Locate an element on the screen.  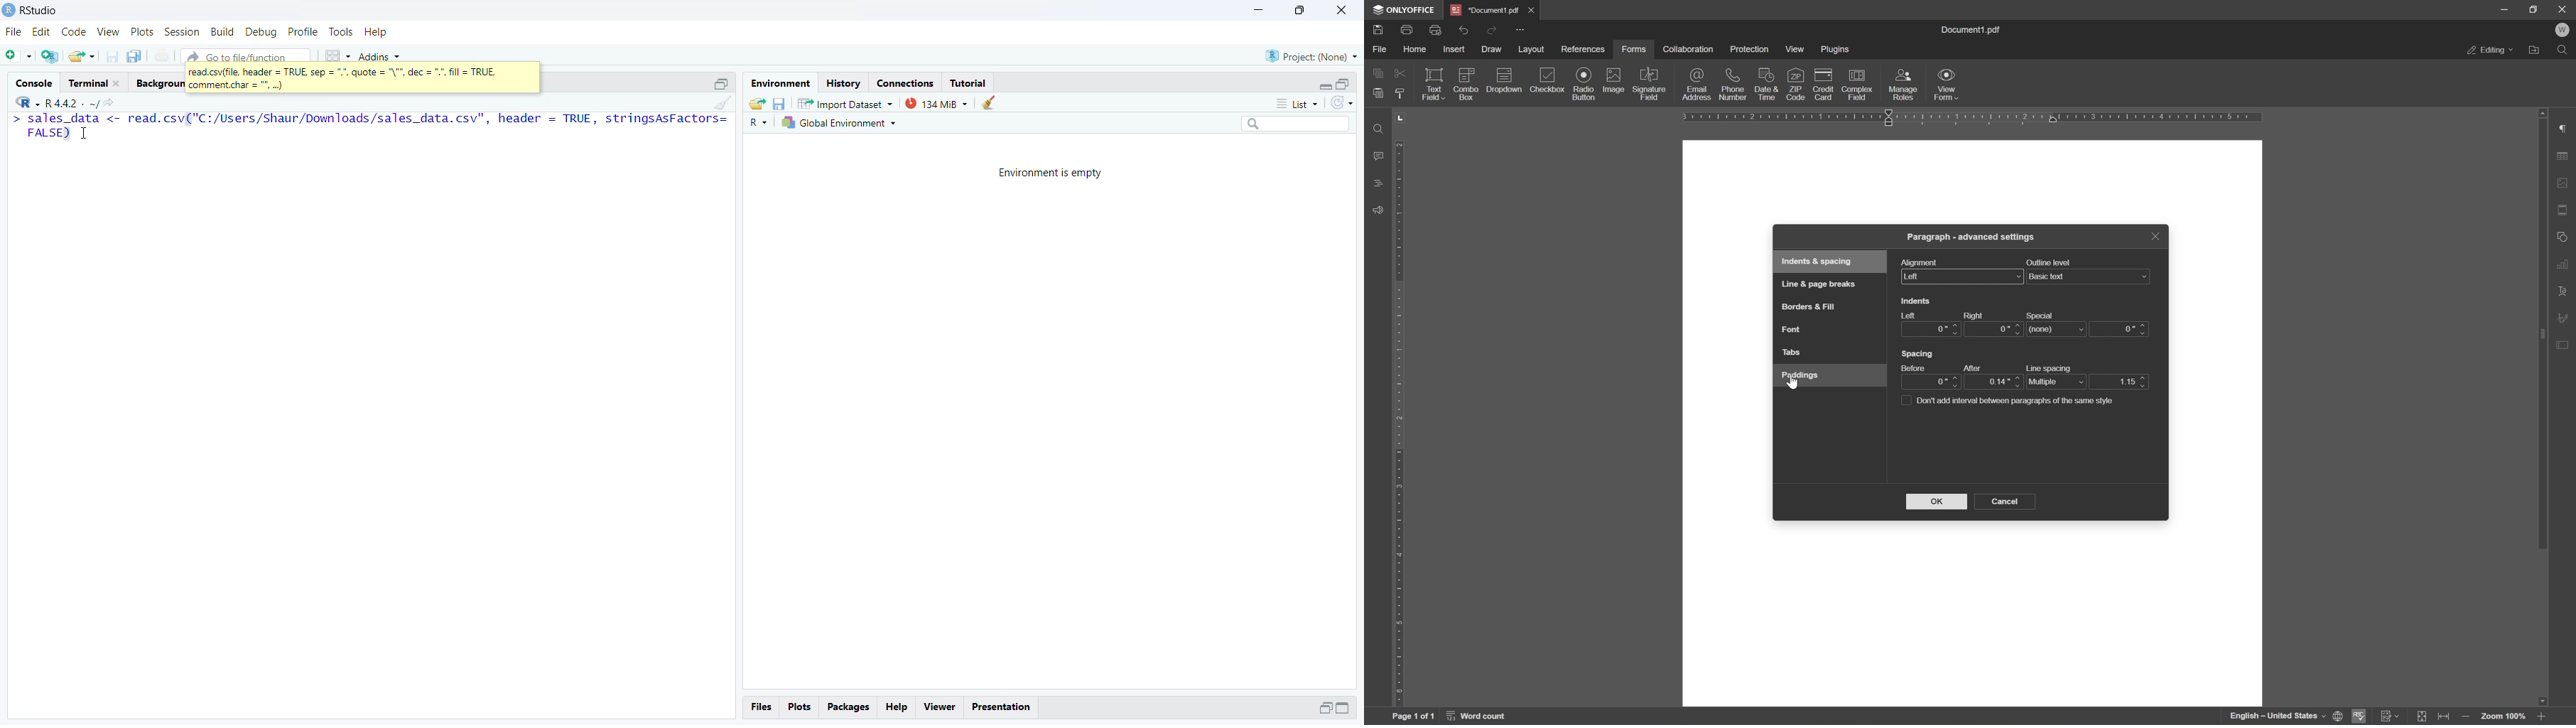
Plots is located at coordinates (801, 707).